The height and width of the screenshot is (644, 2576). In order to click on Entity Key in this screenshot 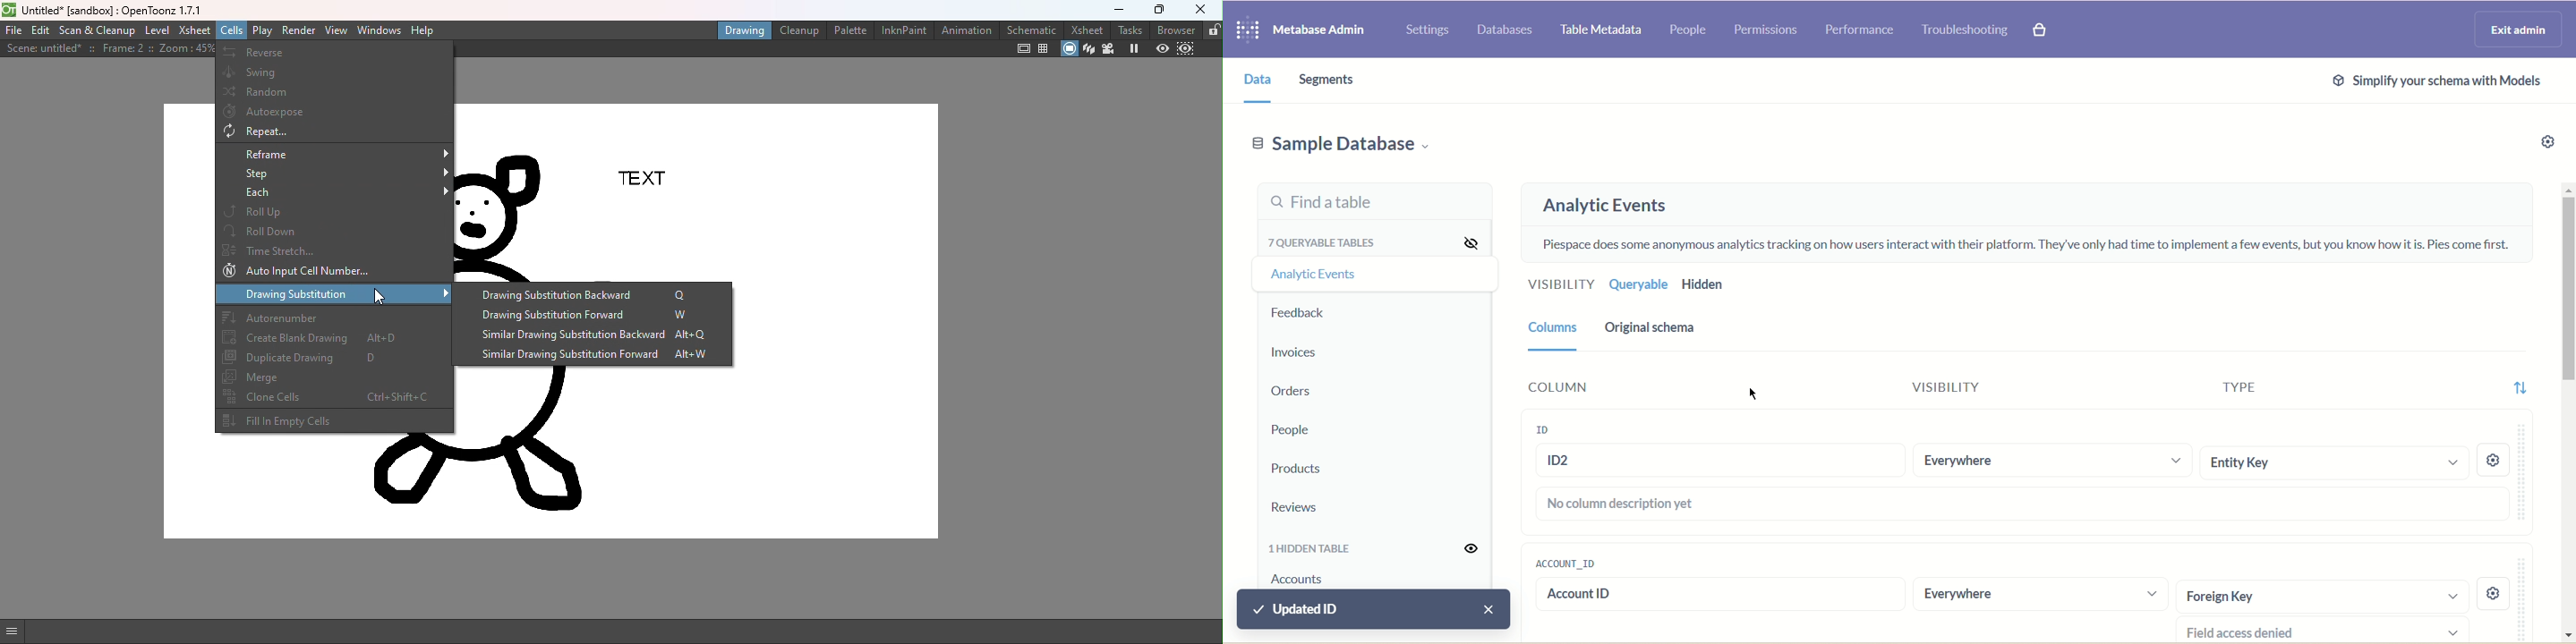, I will do `click(2334, 464)`.